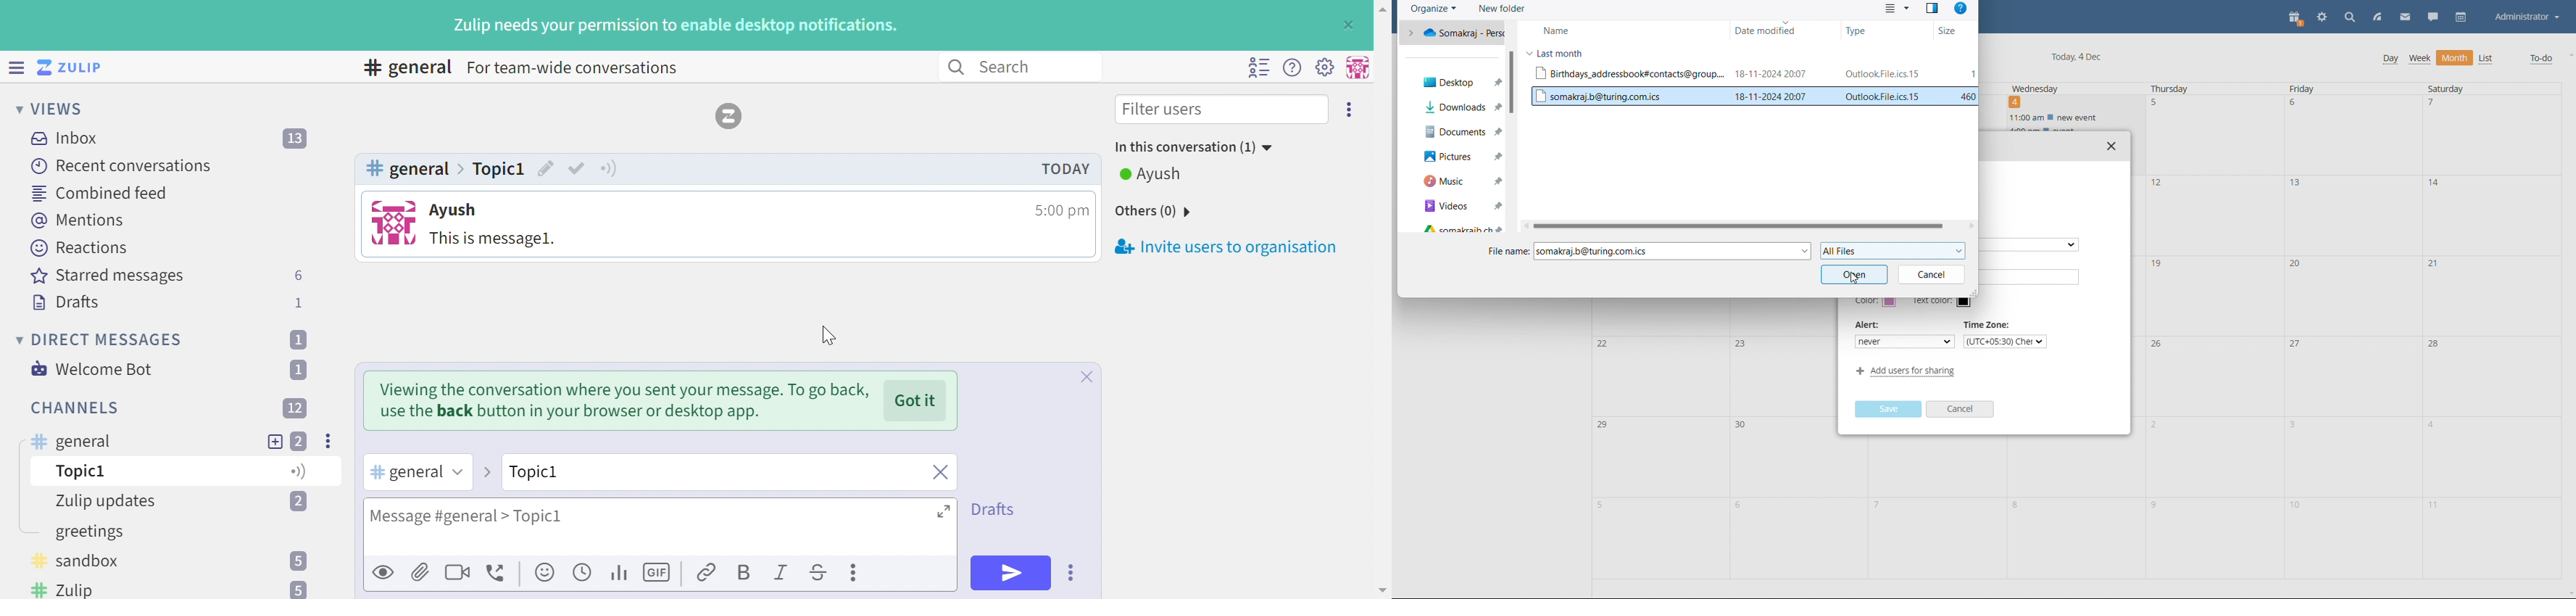  Describe the element at coordinates (1459, 205) in the screenshot. I see `videos` at that location.